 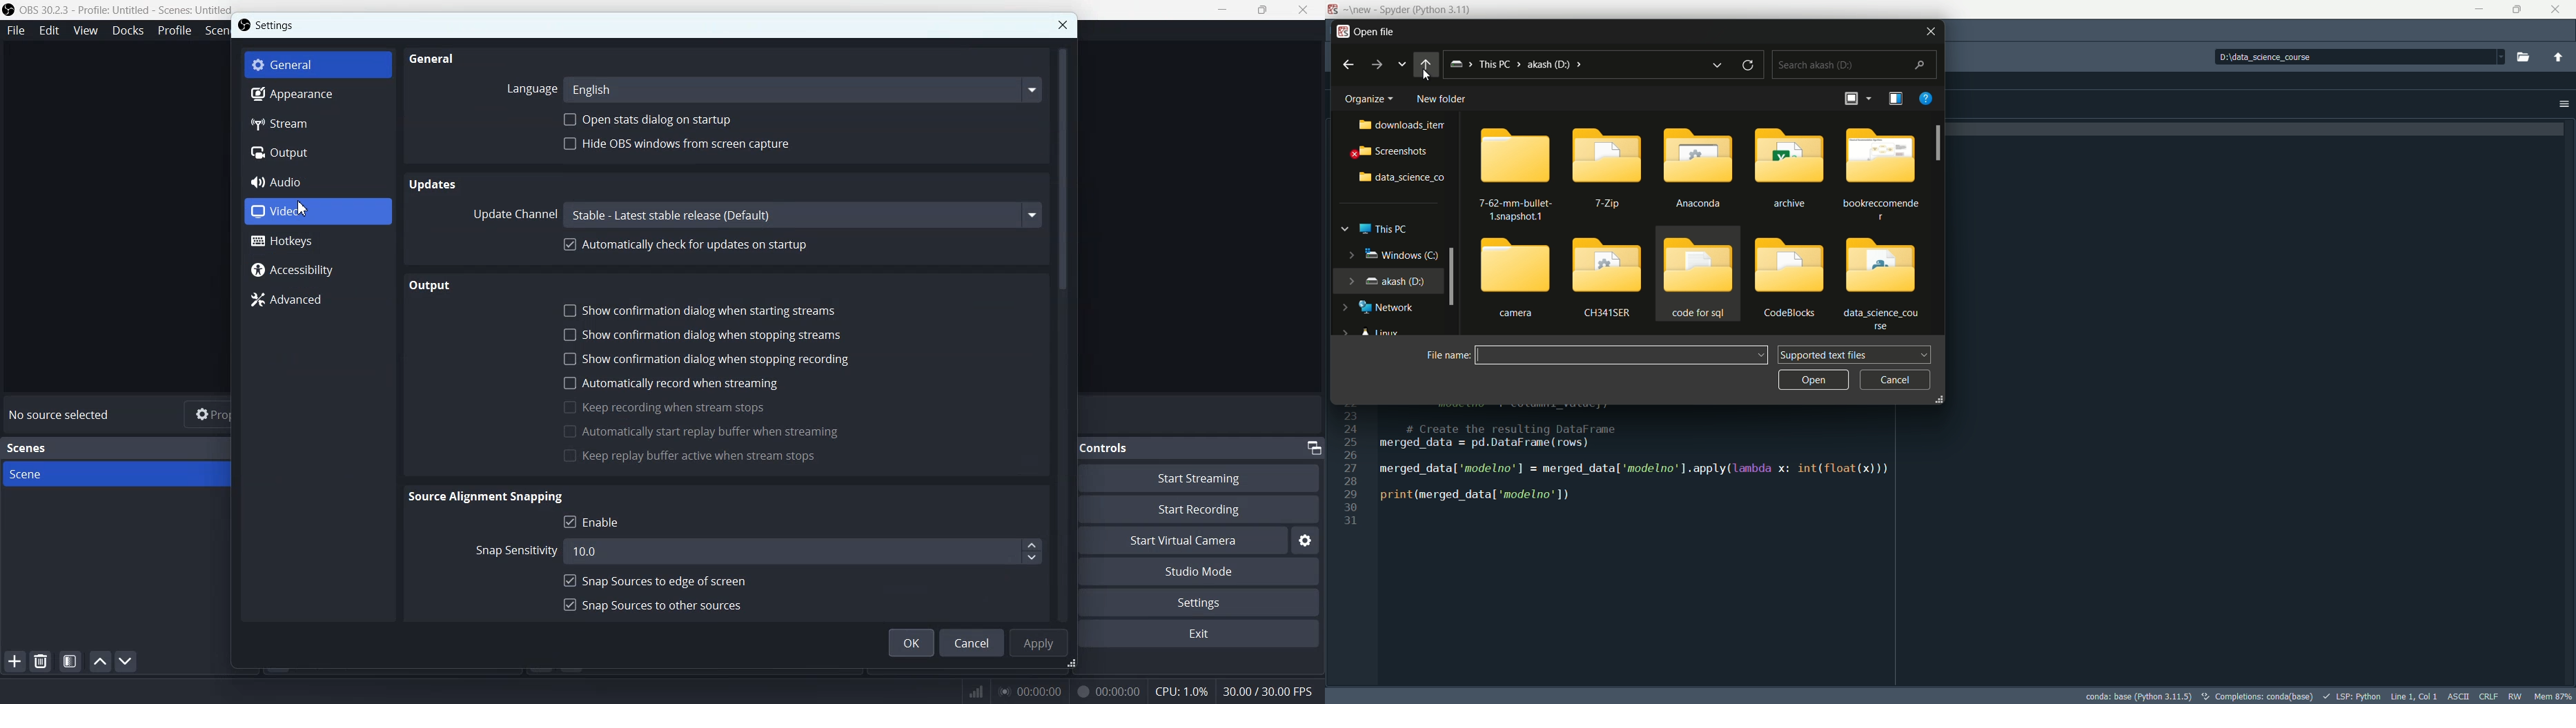 I want to click on minimize, so click(x=2480, y=8).